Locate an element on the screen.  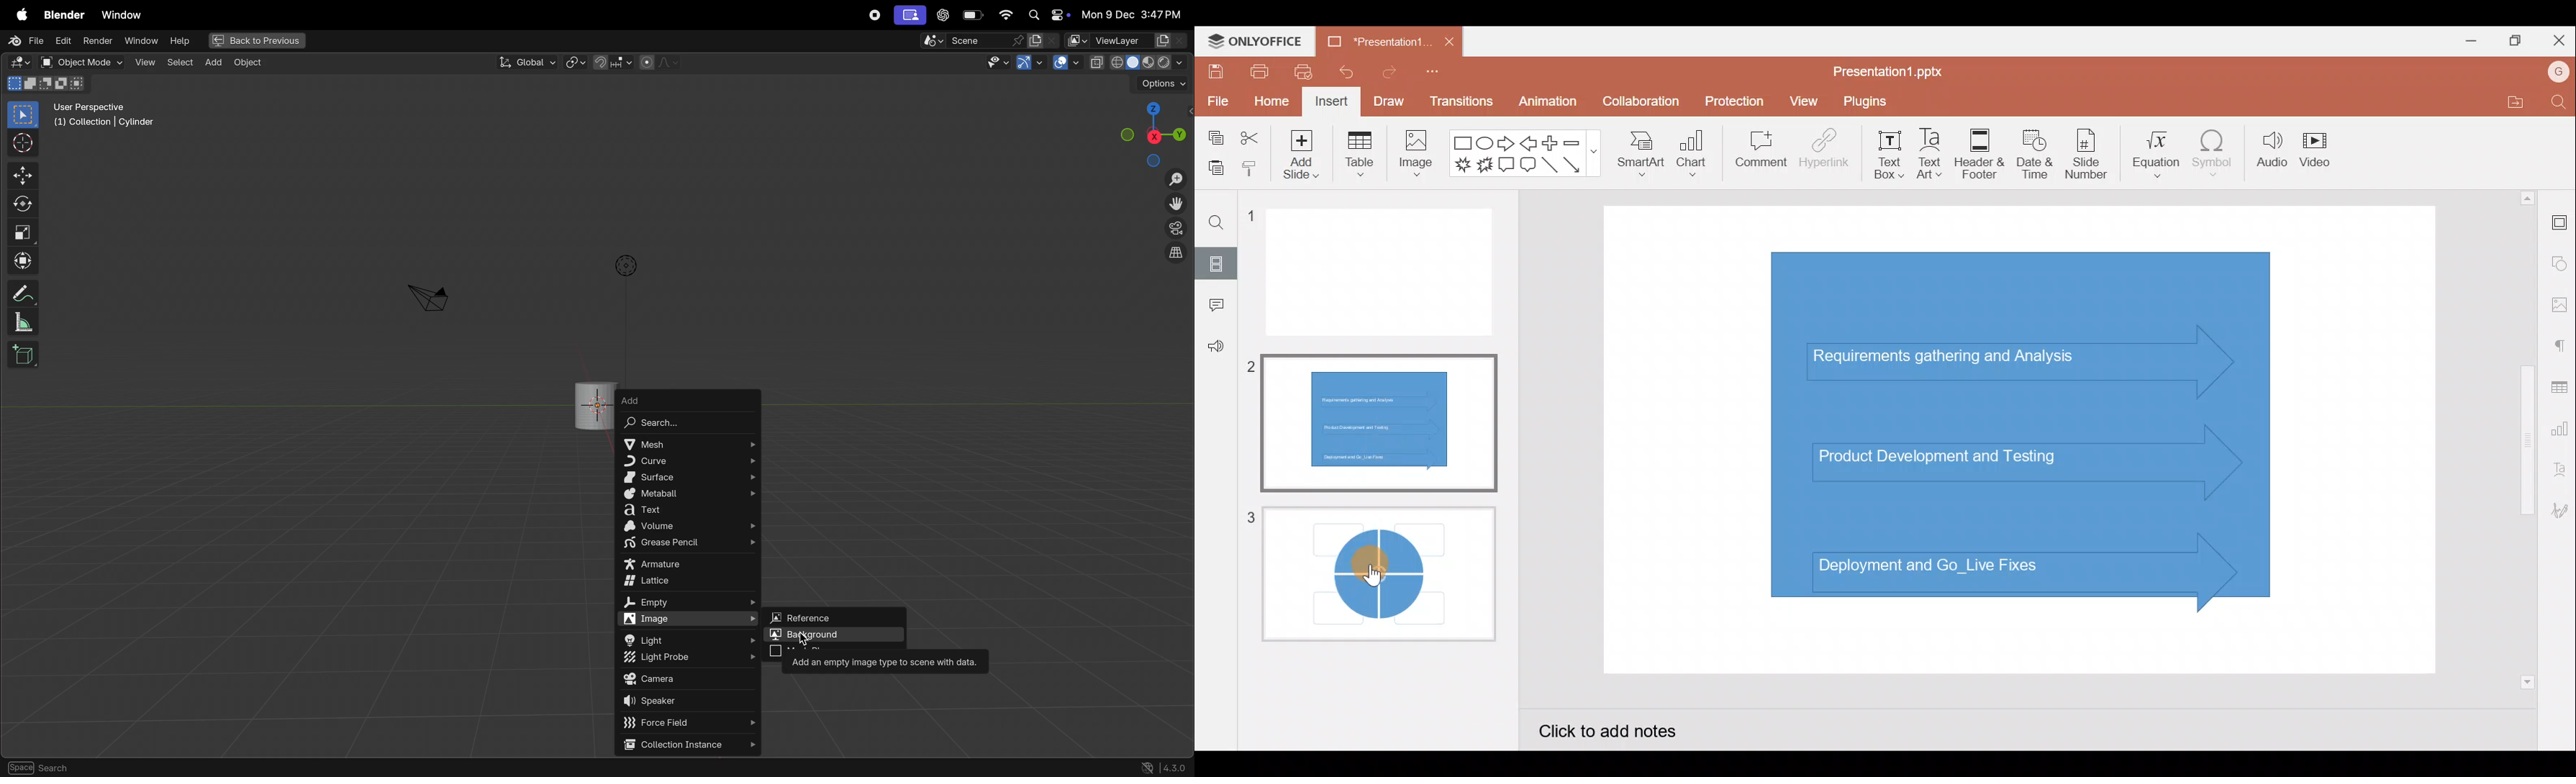
move the view is located at coordinates (1179, 205).